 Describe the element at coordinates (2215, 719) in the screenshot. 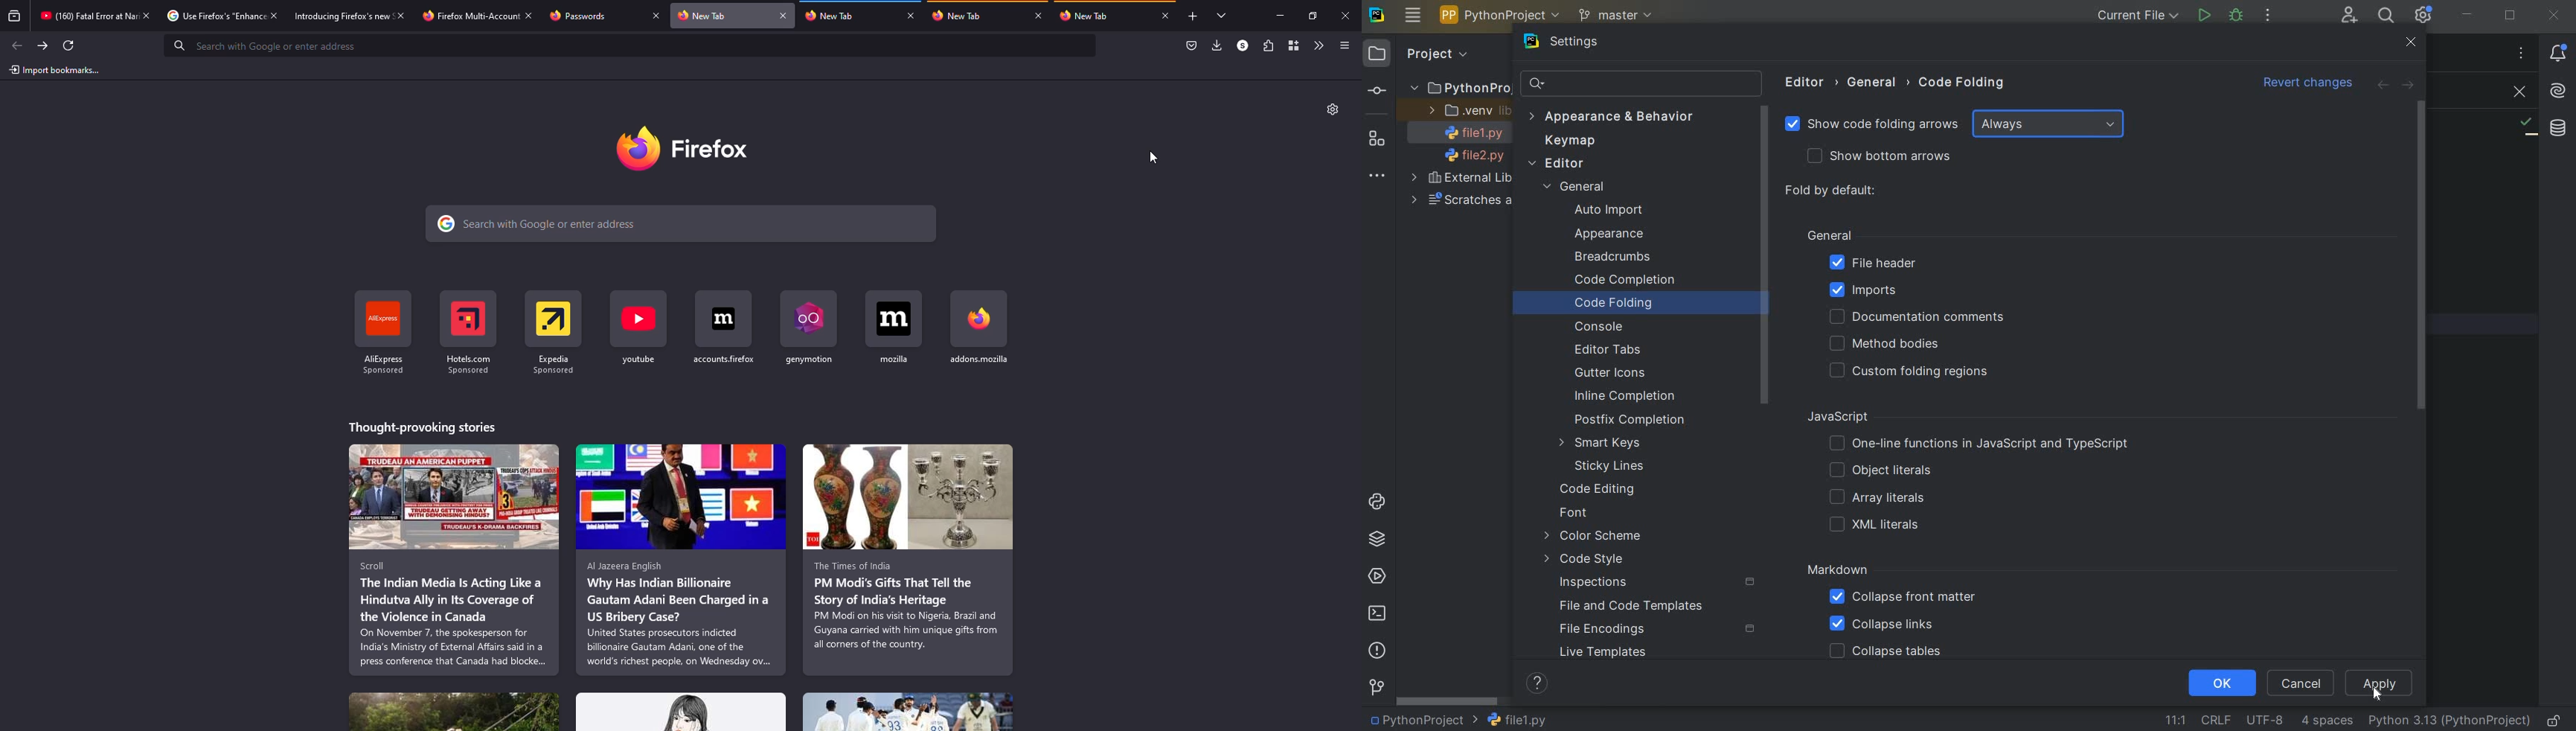

I see `LINE SEPARATOR` at that location.